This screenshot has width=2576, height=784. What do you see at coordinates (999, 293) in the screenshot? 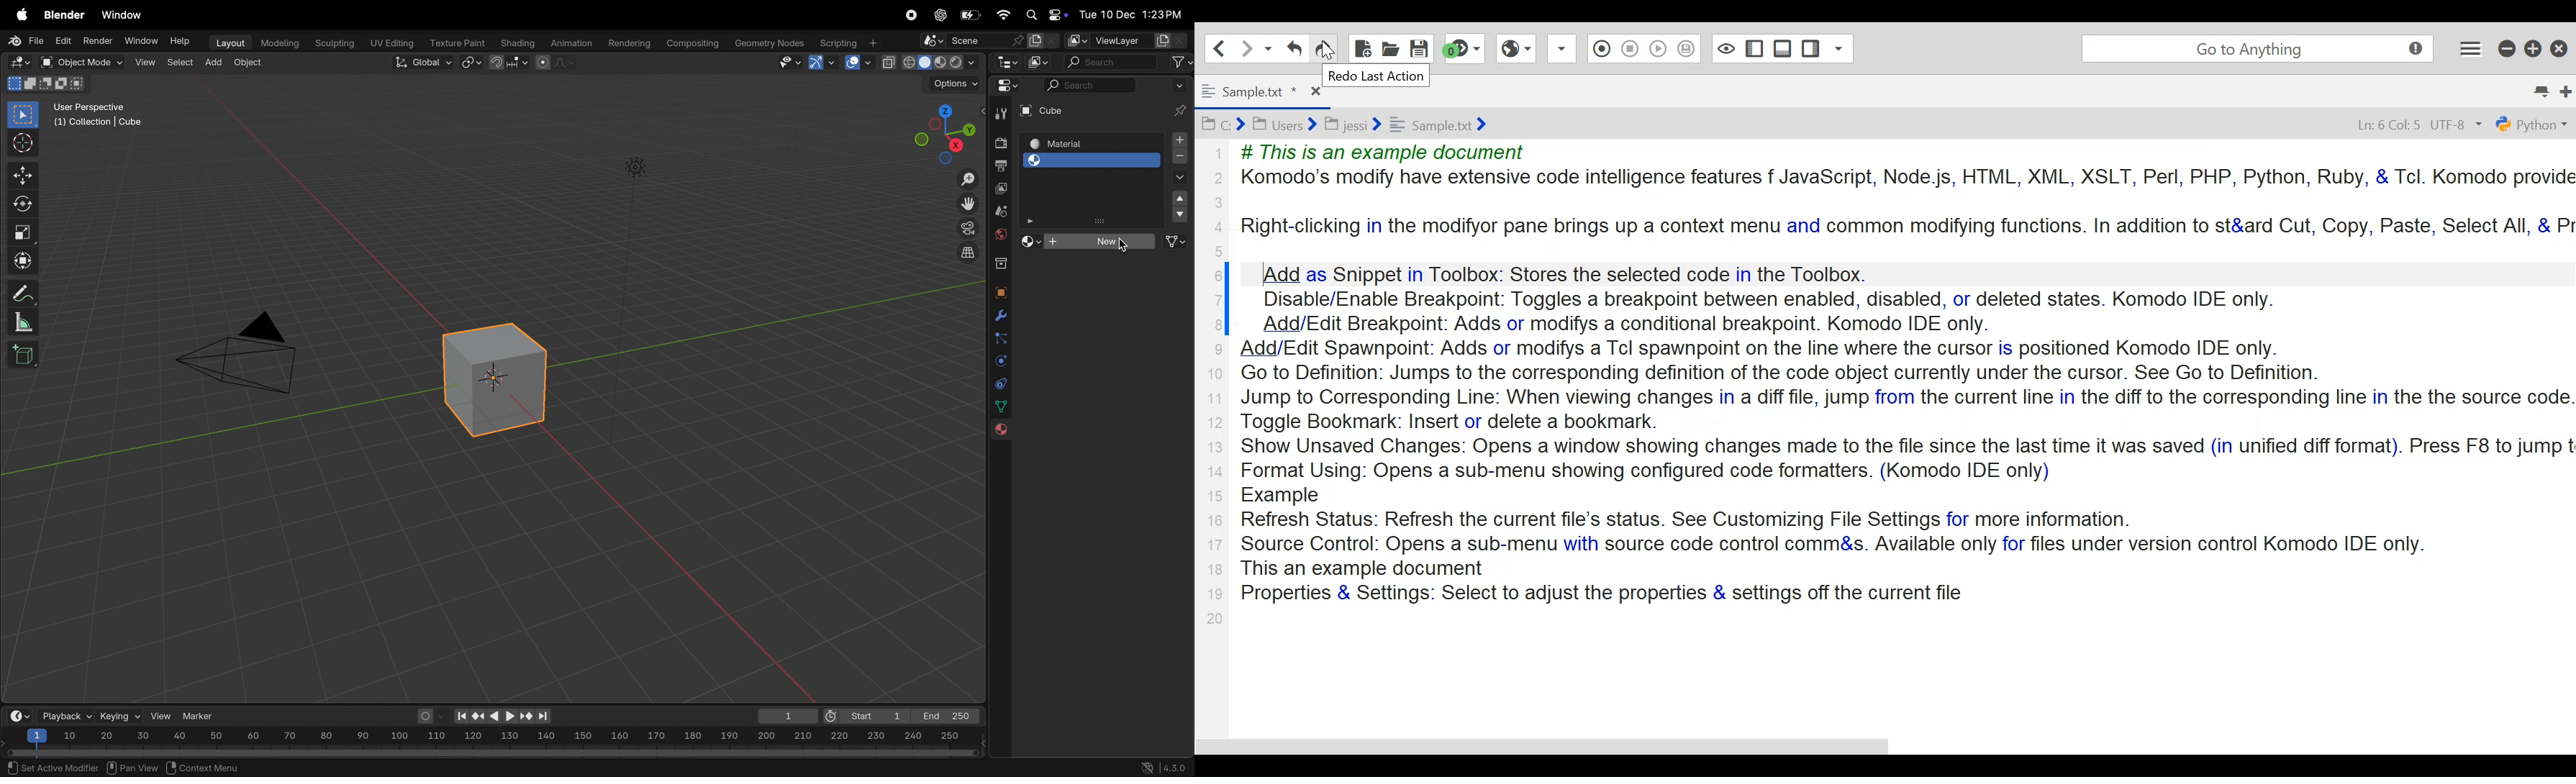
I see `object` at bounding box center [999, 293].